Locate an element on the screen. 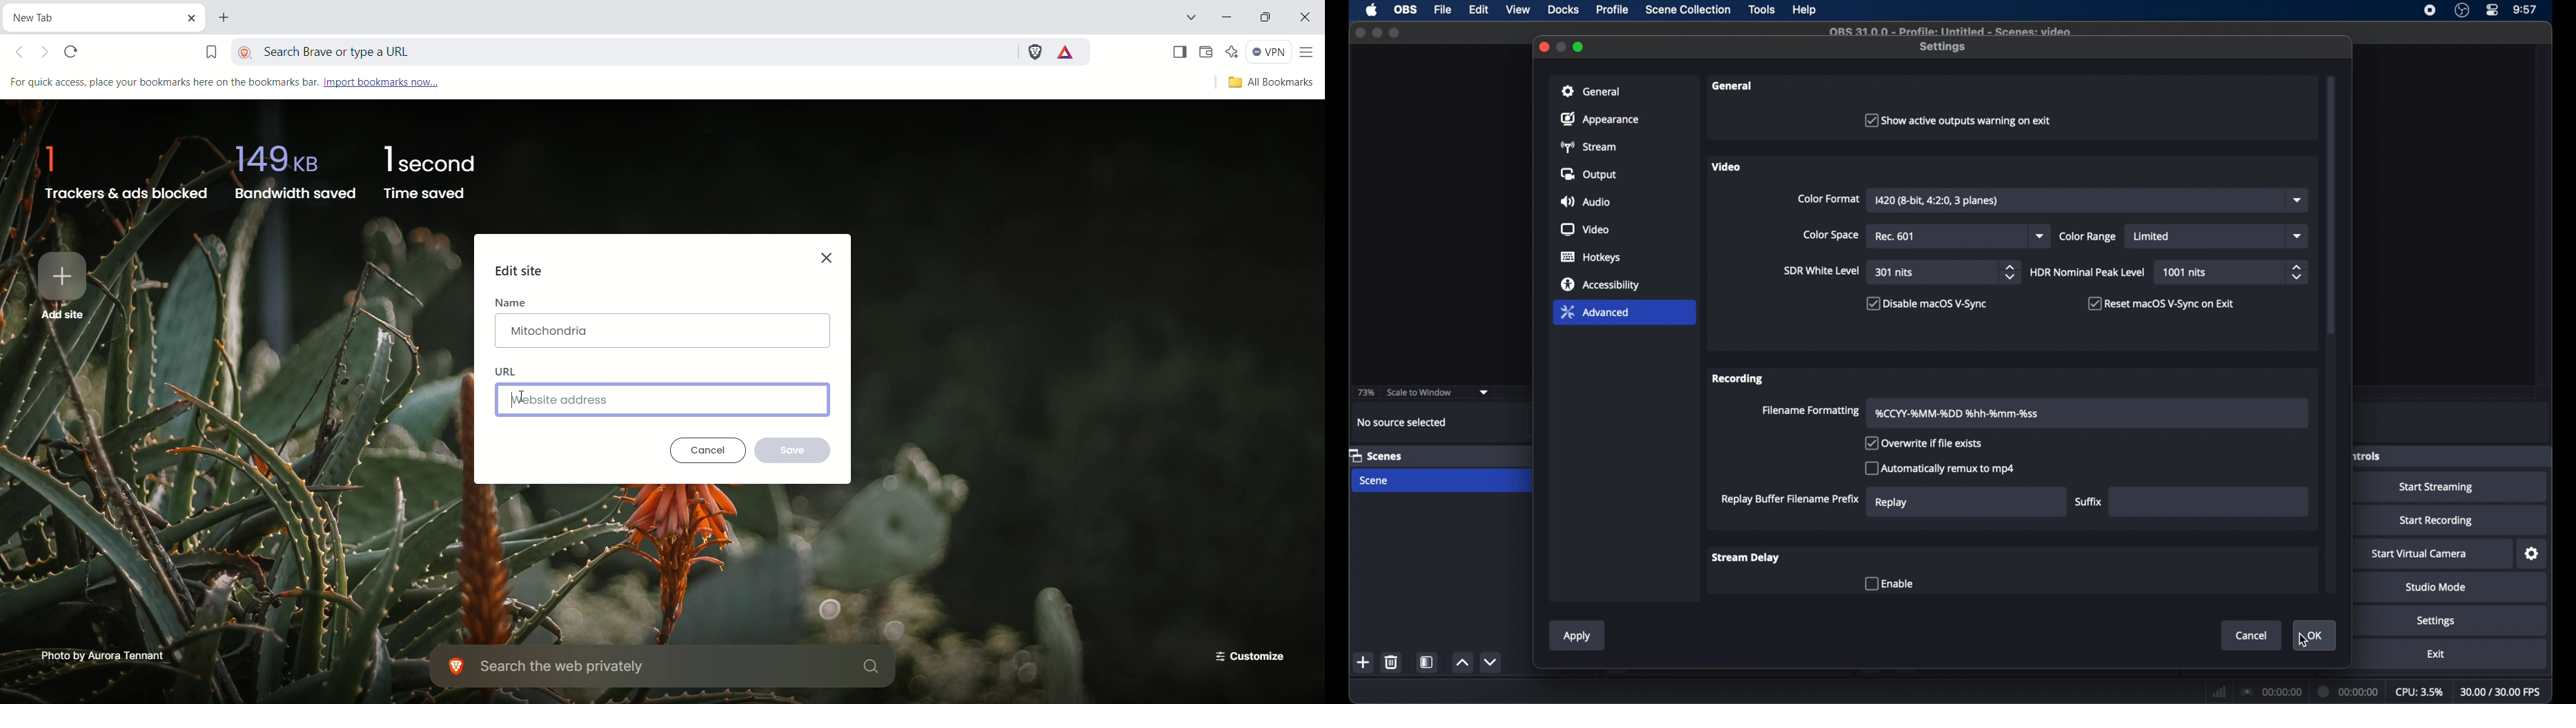 The height and width of the screenshot is (728, 2576). sdr white level is located at coordinates (1822, 270).